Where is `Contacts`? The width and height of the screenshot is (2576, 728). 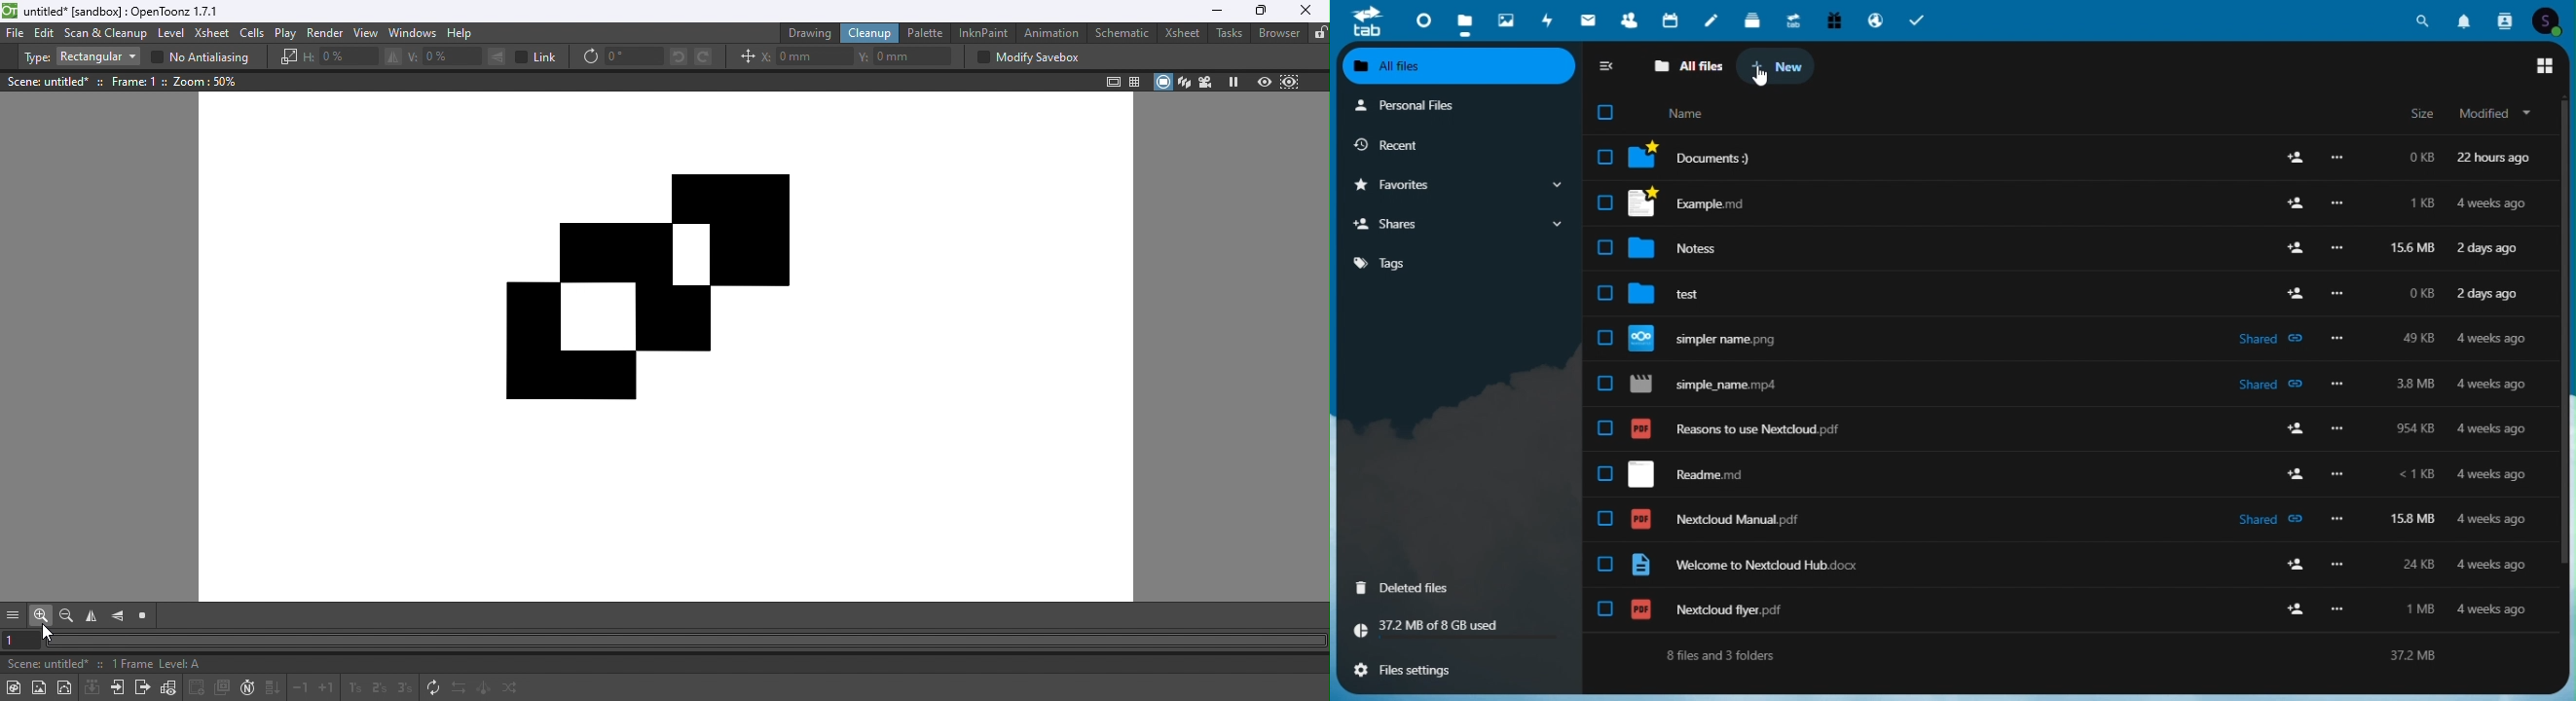
Contacts is located at coordinates (1629, 20).